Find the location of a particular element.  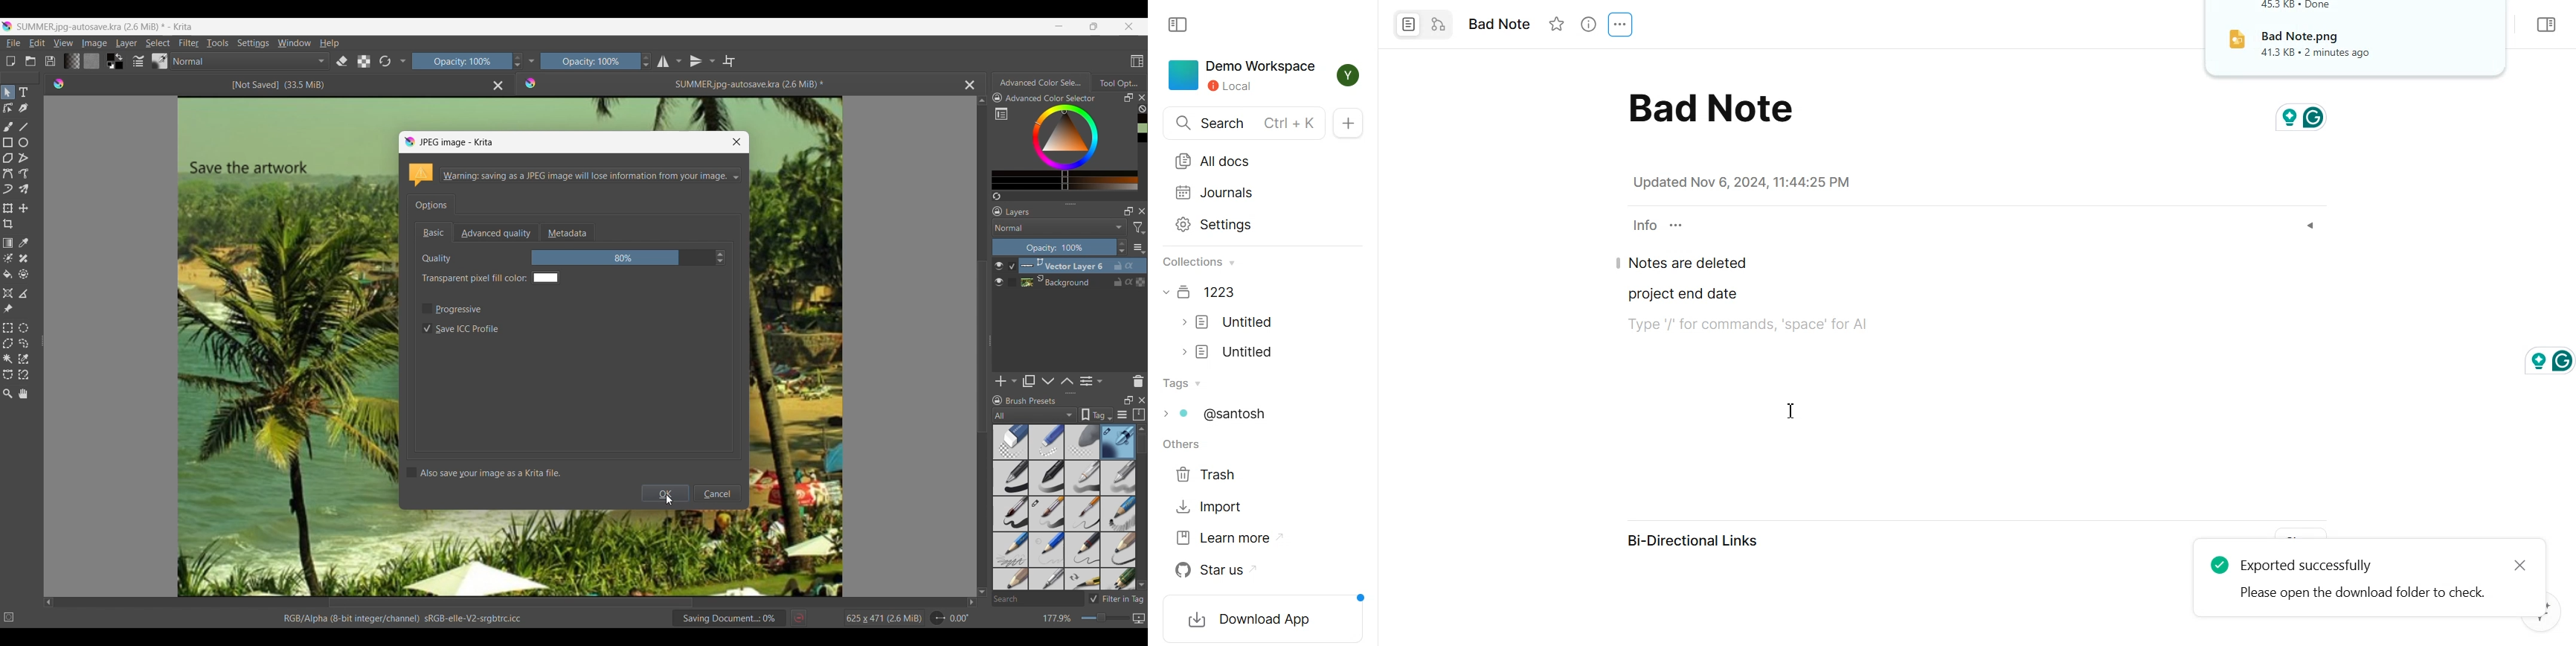

Tab 2, unselected is located at coordinates (1118, 83).